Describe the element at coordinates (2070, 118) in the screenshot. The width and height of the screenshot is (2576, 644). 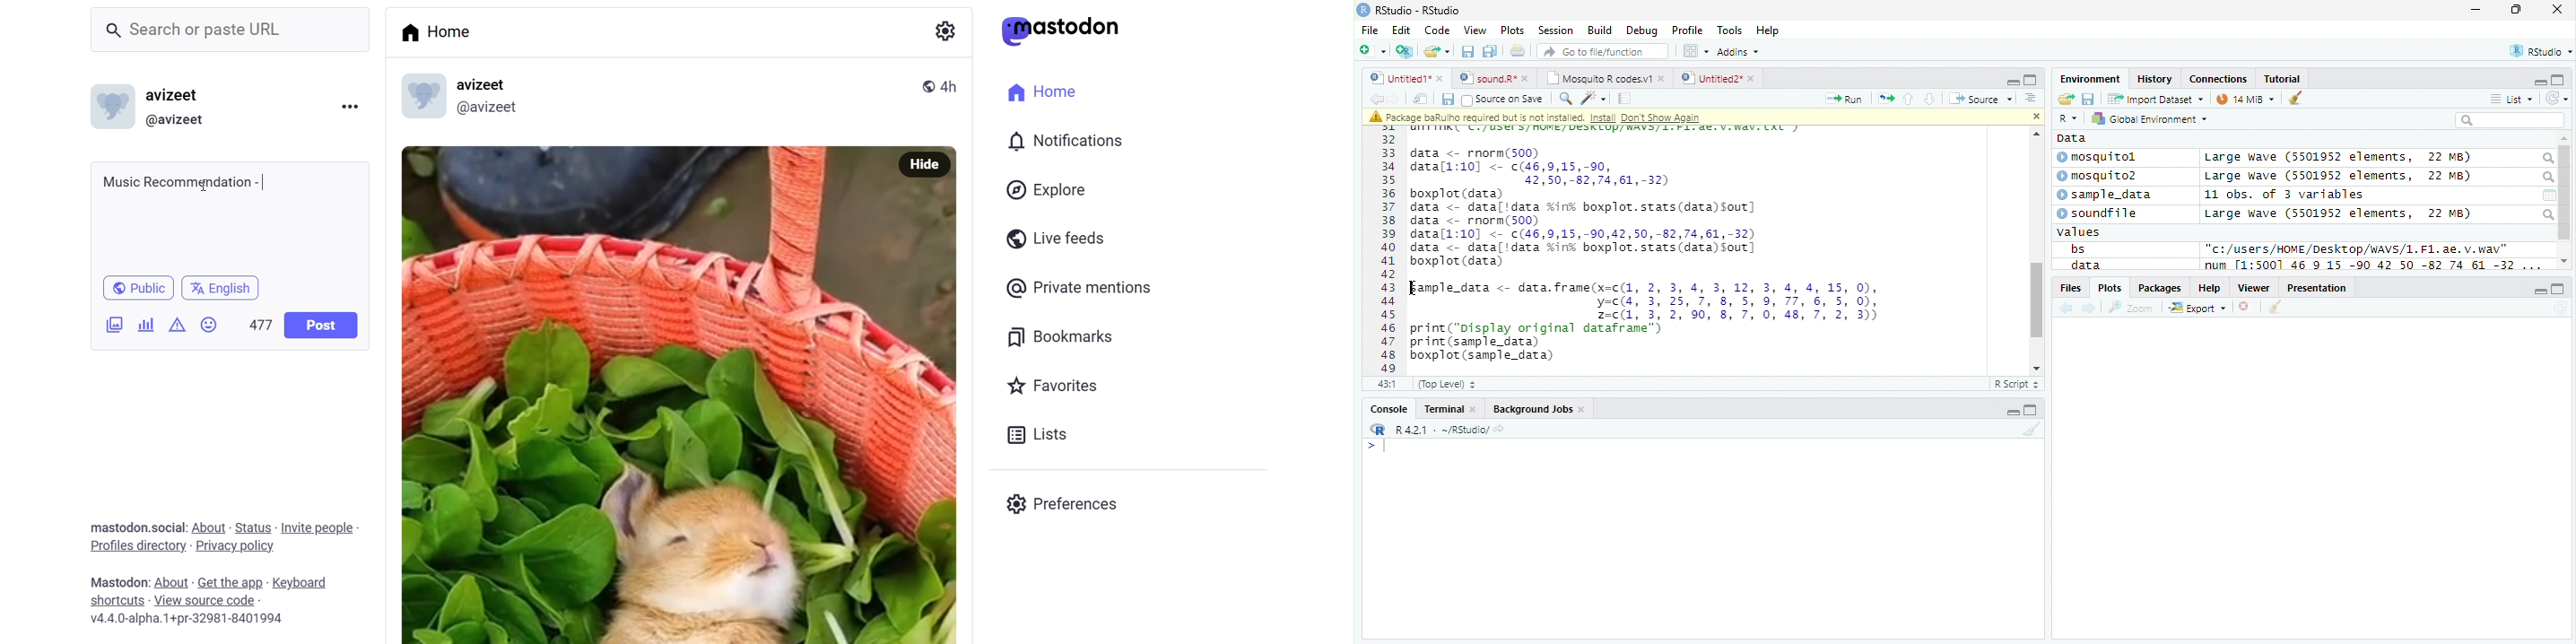
I see `R` at that location.